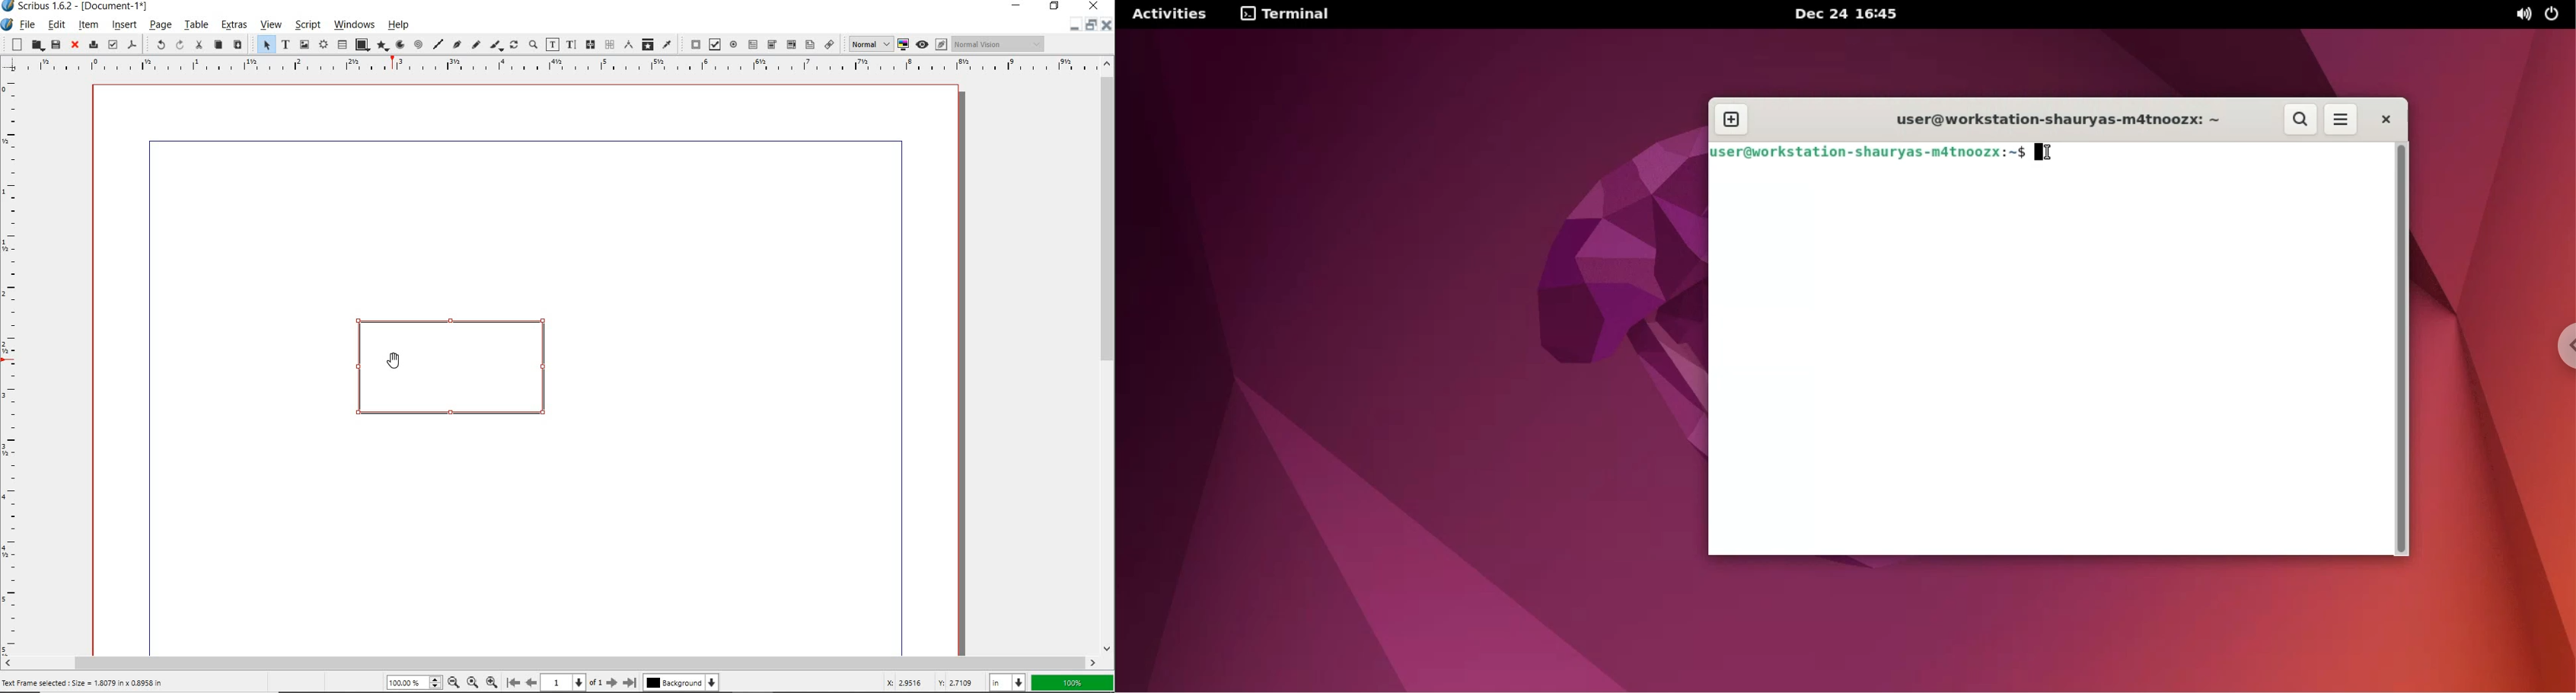  What do you see at coordinates (552, 46) in the screenshot?
I see `edit contents of frame` at bounding box center [552, 46].